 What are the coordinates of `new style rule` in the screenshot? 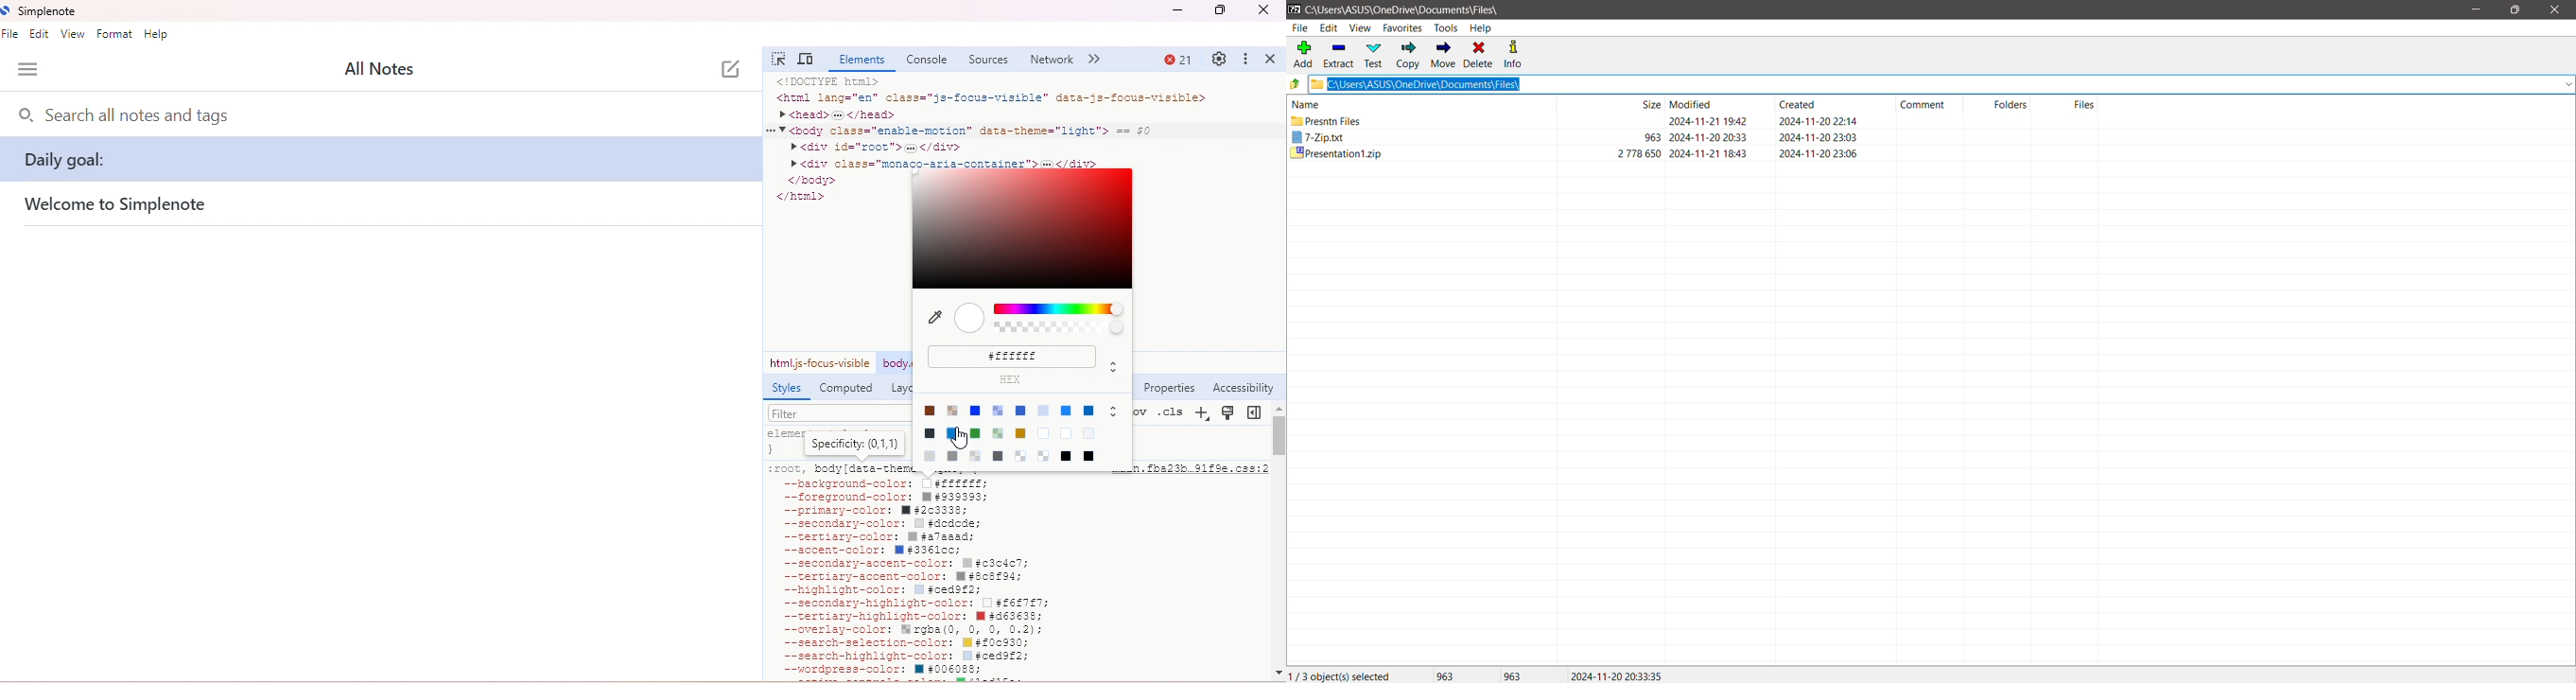 It's located at (1203, 415).